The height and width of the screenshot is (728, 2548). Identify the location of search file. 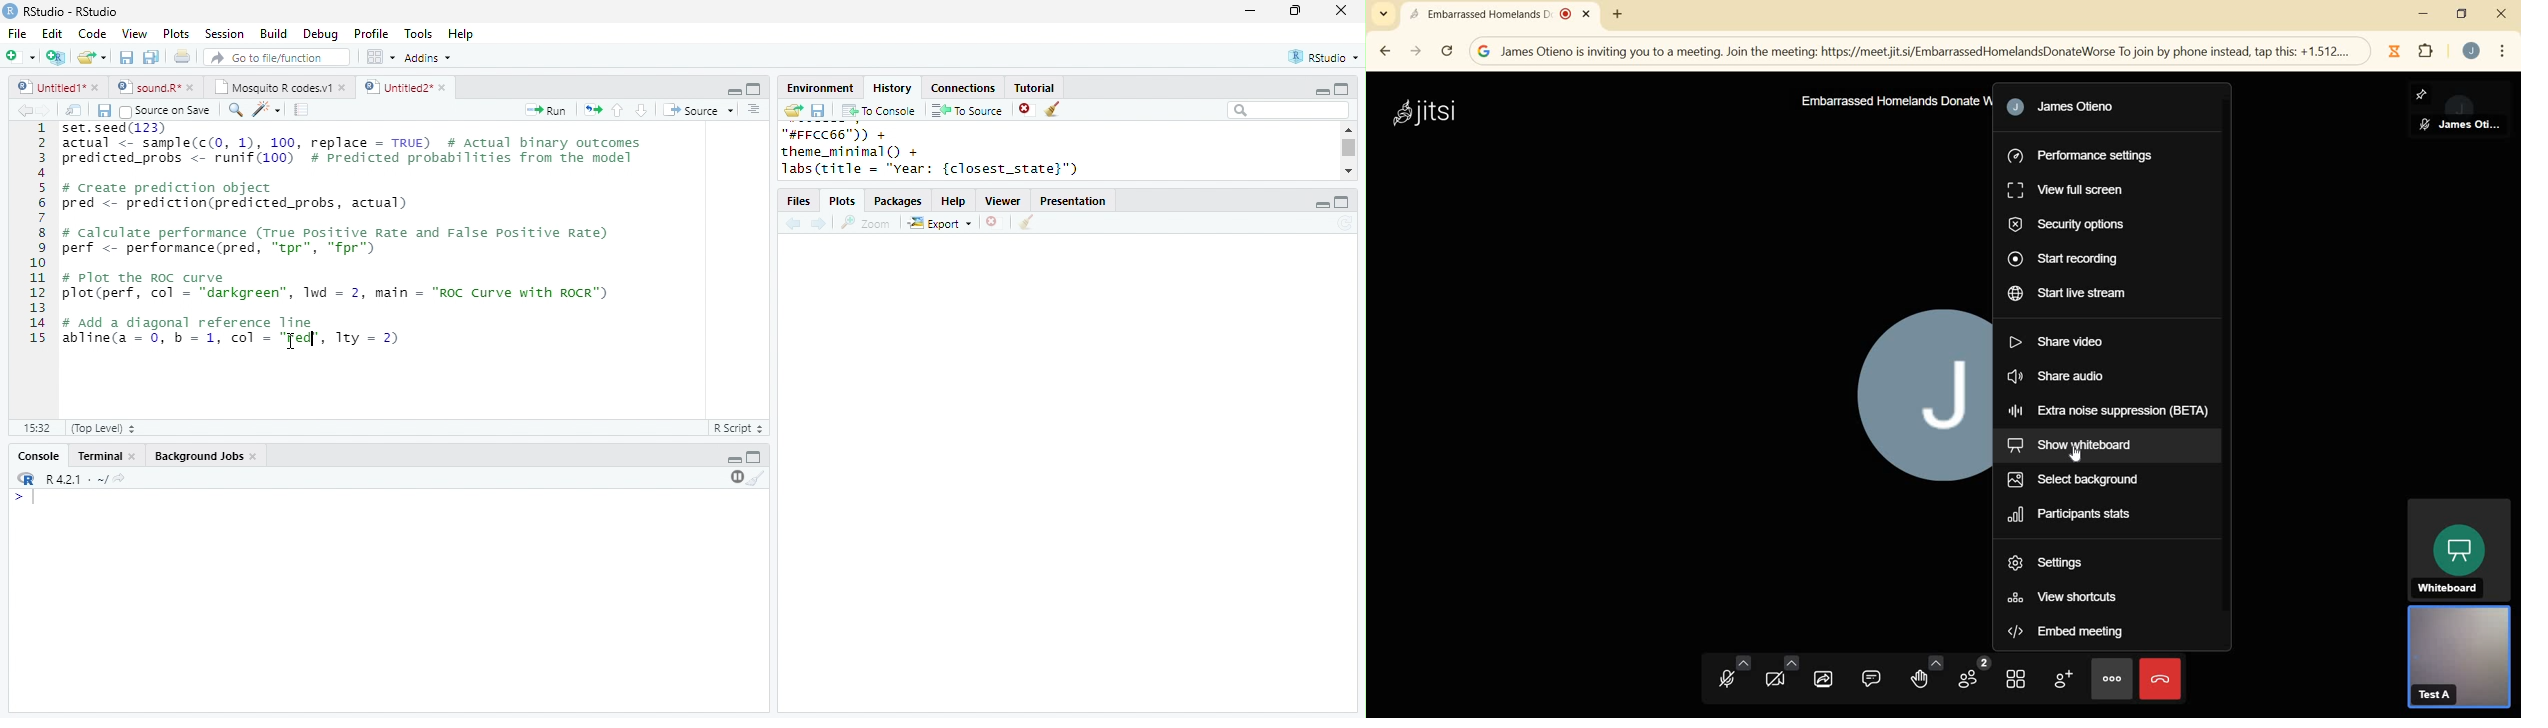
(278, 57).